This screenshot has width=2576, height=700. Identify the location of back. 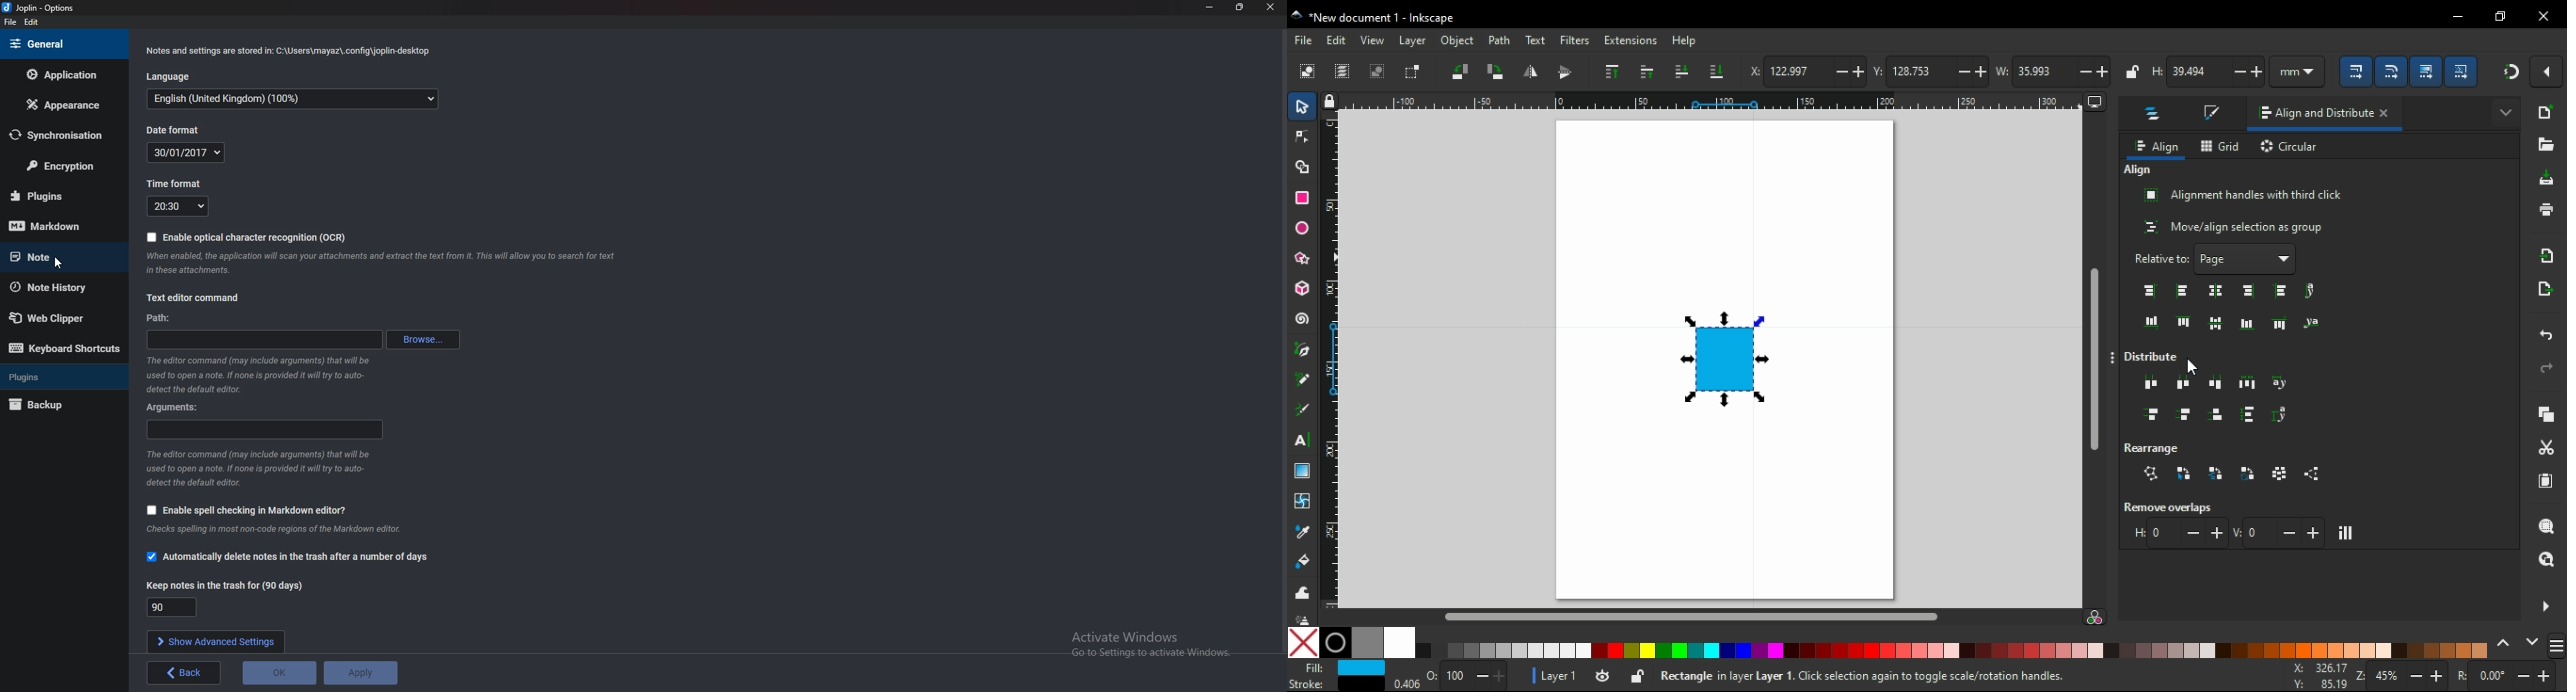
(182, 672).